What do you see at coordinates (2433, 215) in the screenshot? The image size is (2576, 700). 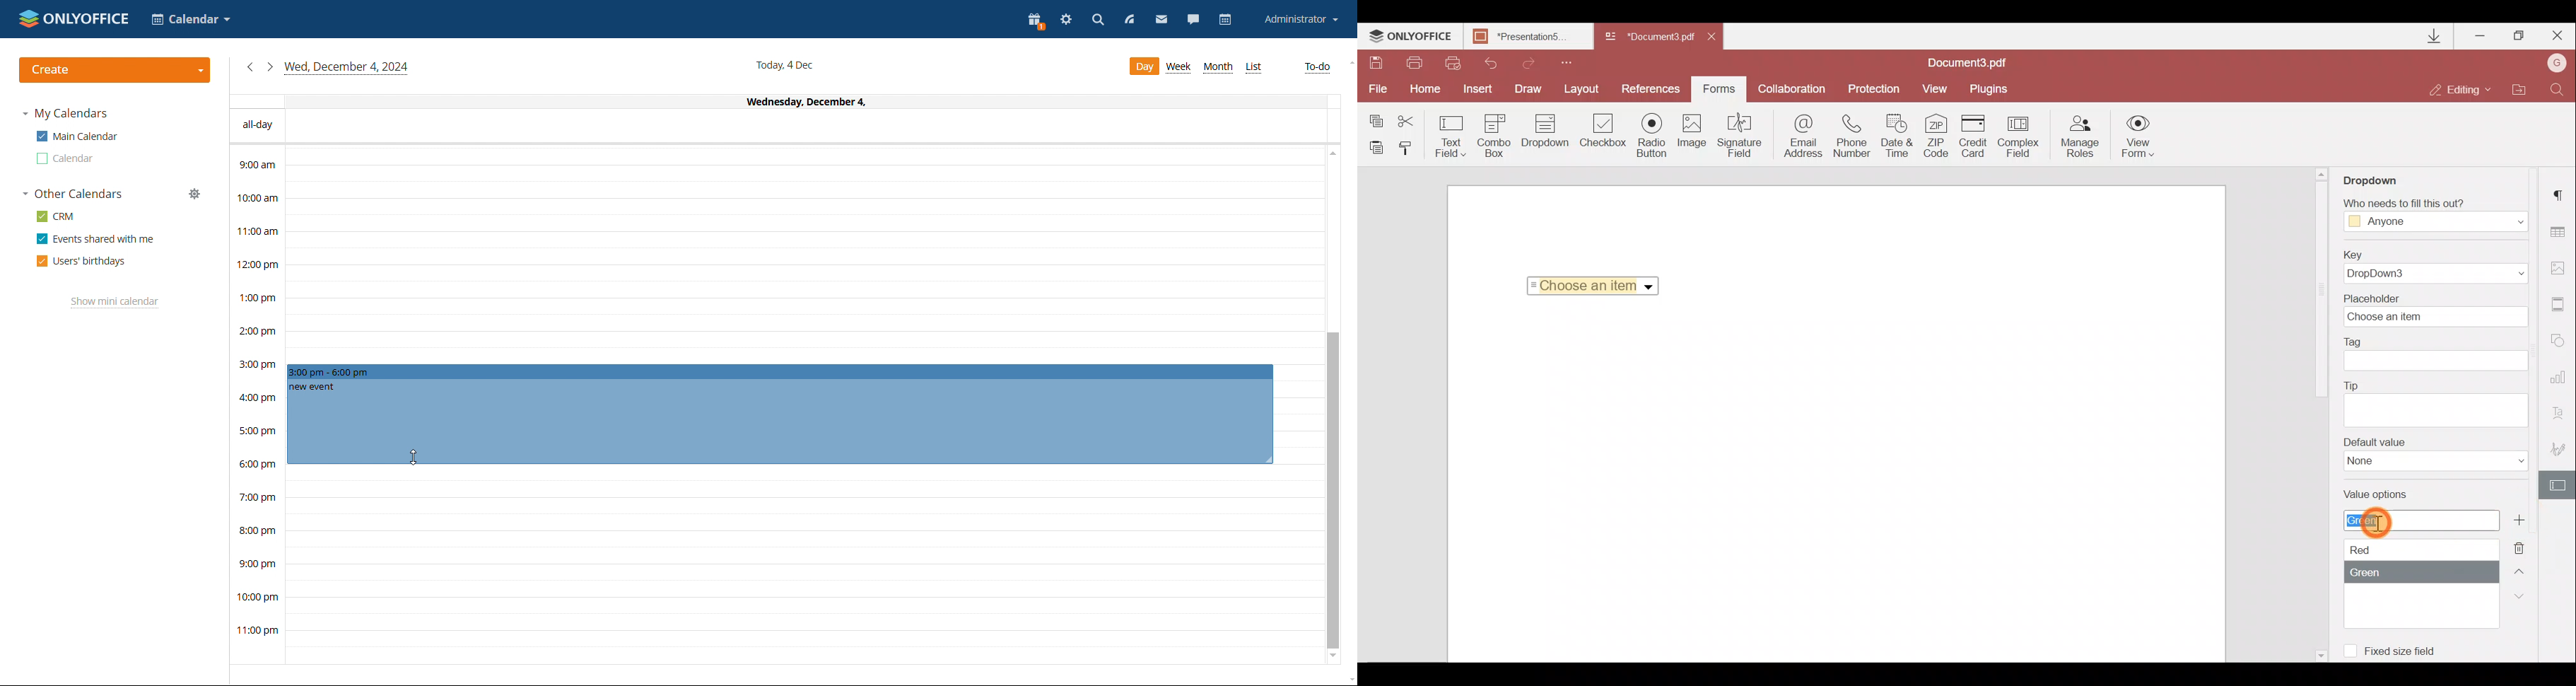 I see `Fill Access` at bounding box center [2433, 215].